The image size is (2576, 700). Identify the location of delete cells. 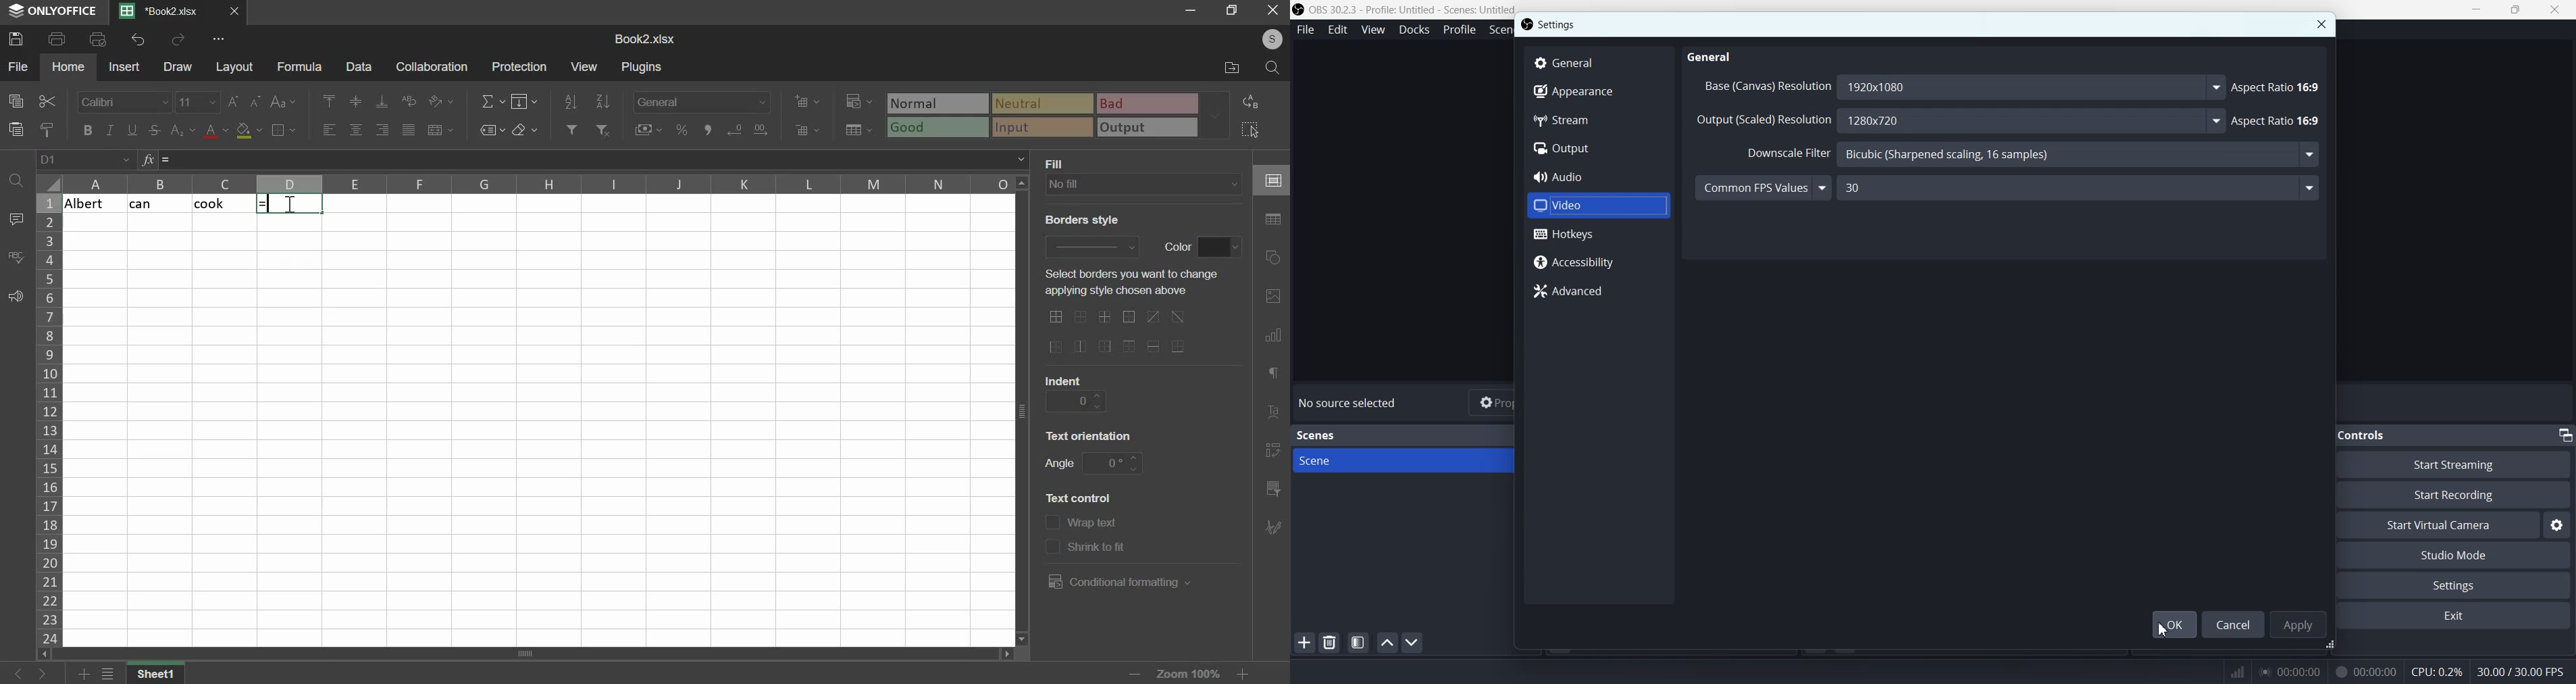
(808, 130).